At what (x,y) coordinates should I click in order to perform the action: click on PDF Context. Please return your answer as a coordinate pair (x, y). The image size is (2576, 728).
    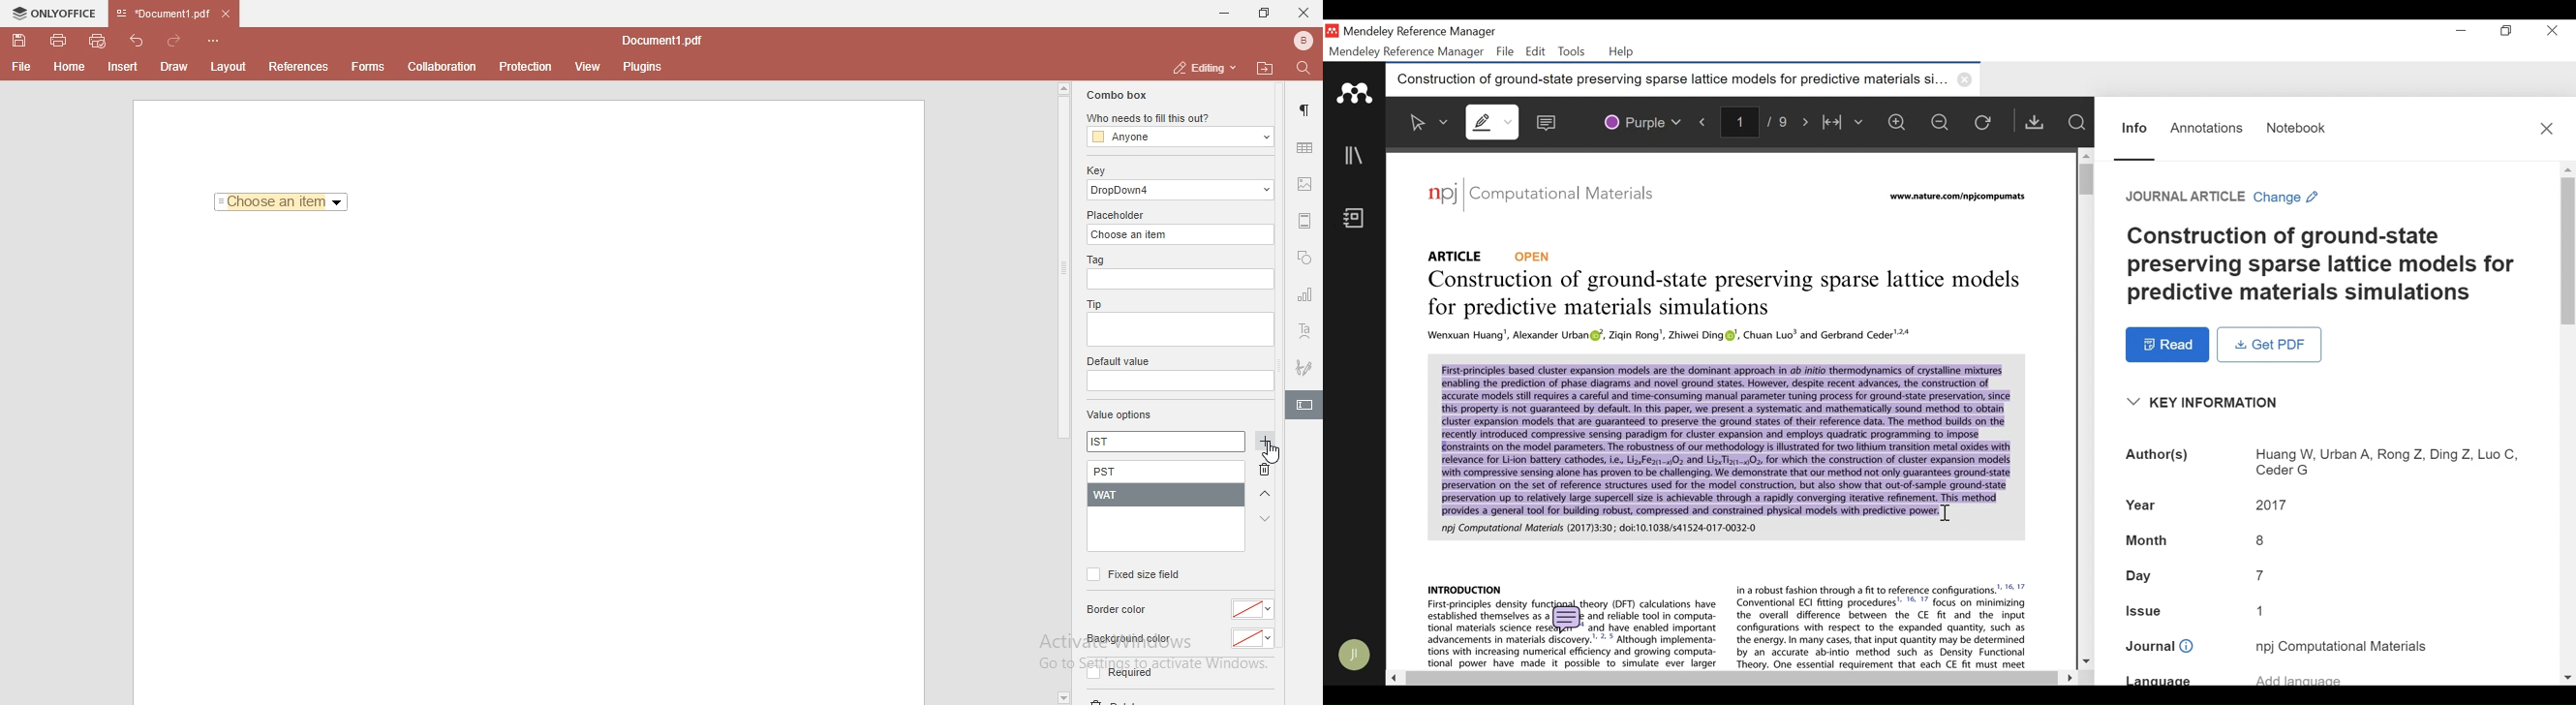
    Looking at the image, I should click on (1465, 588).